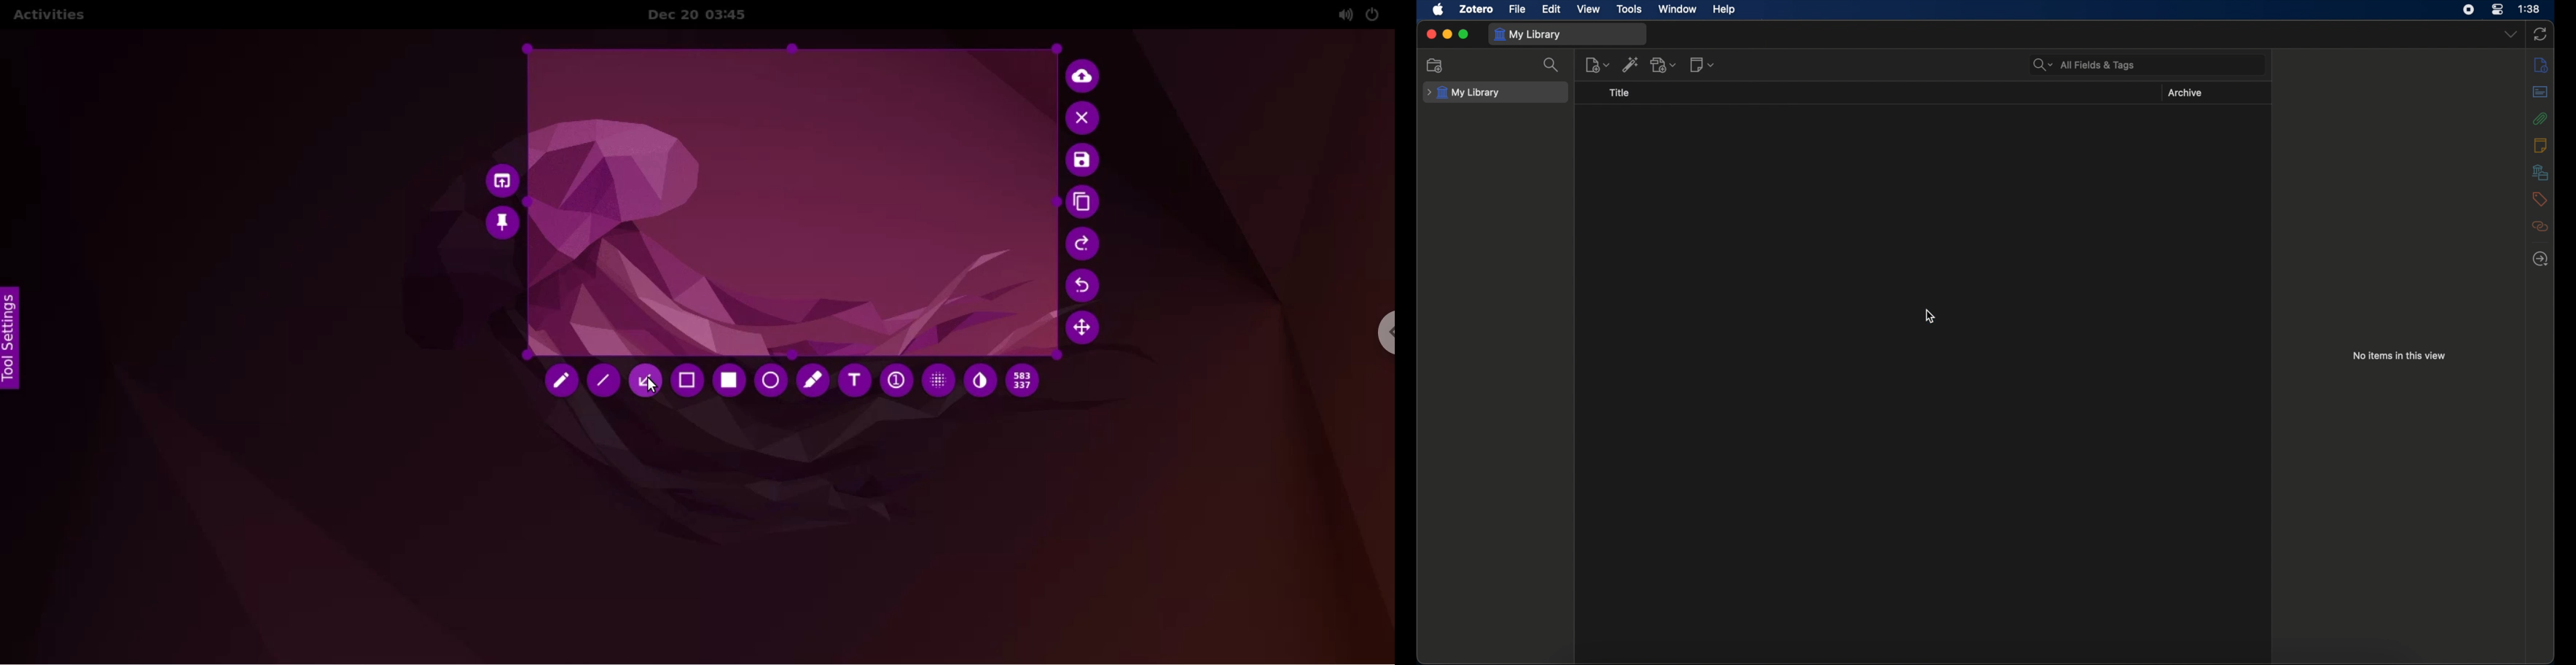  What do you see at coordinates (1621, 93) in the screenshot?
I see `title` at bounding box center [1621, 93].